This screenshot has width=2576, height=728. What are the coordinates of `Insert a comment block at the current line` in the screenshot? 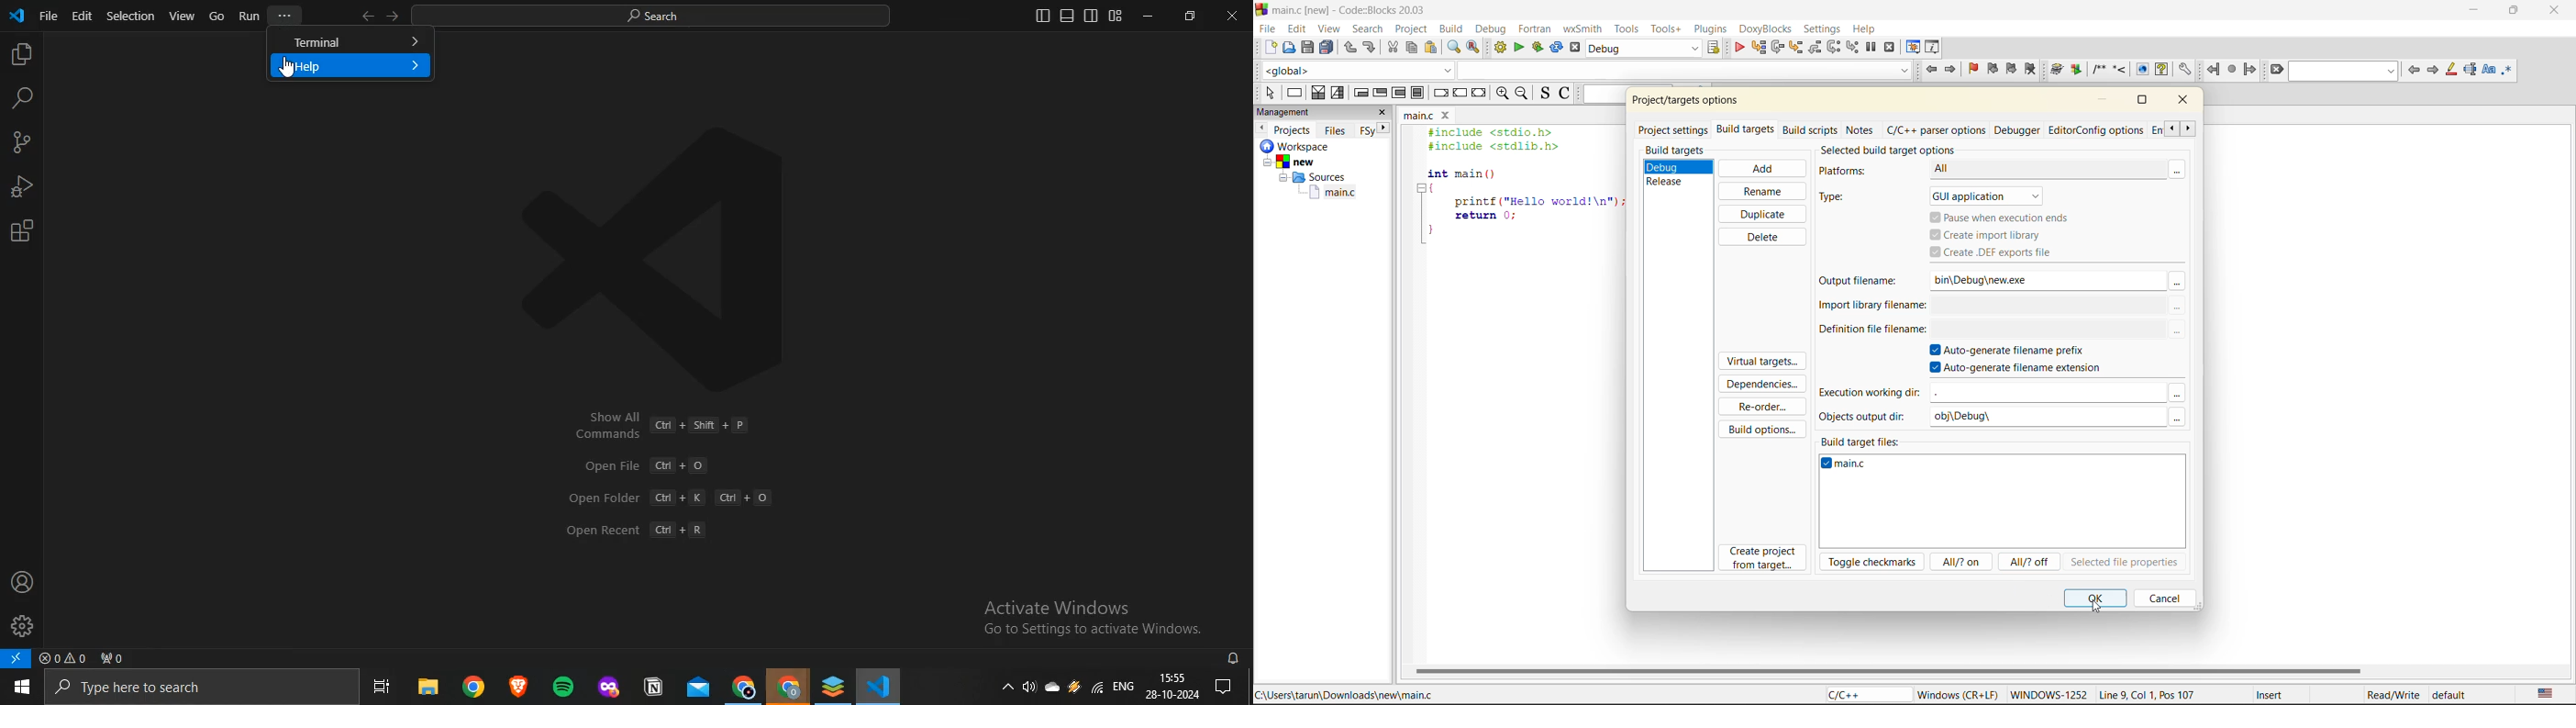 It's located at (2099, 70).